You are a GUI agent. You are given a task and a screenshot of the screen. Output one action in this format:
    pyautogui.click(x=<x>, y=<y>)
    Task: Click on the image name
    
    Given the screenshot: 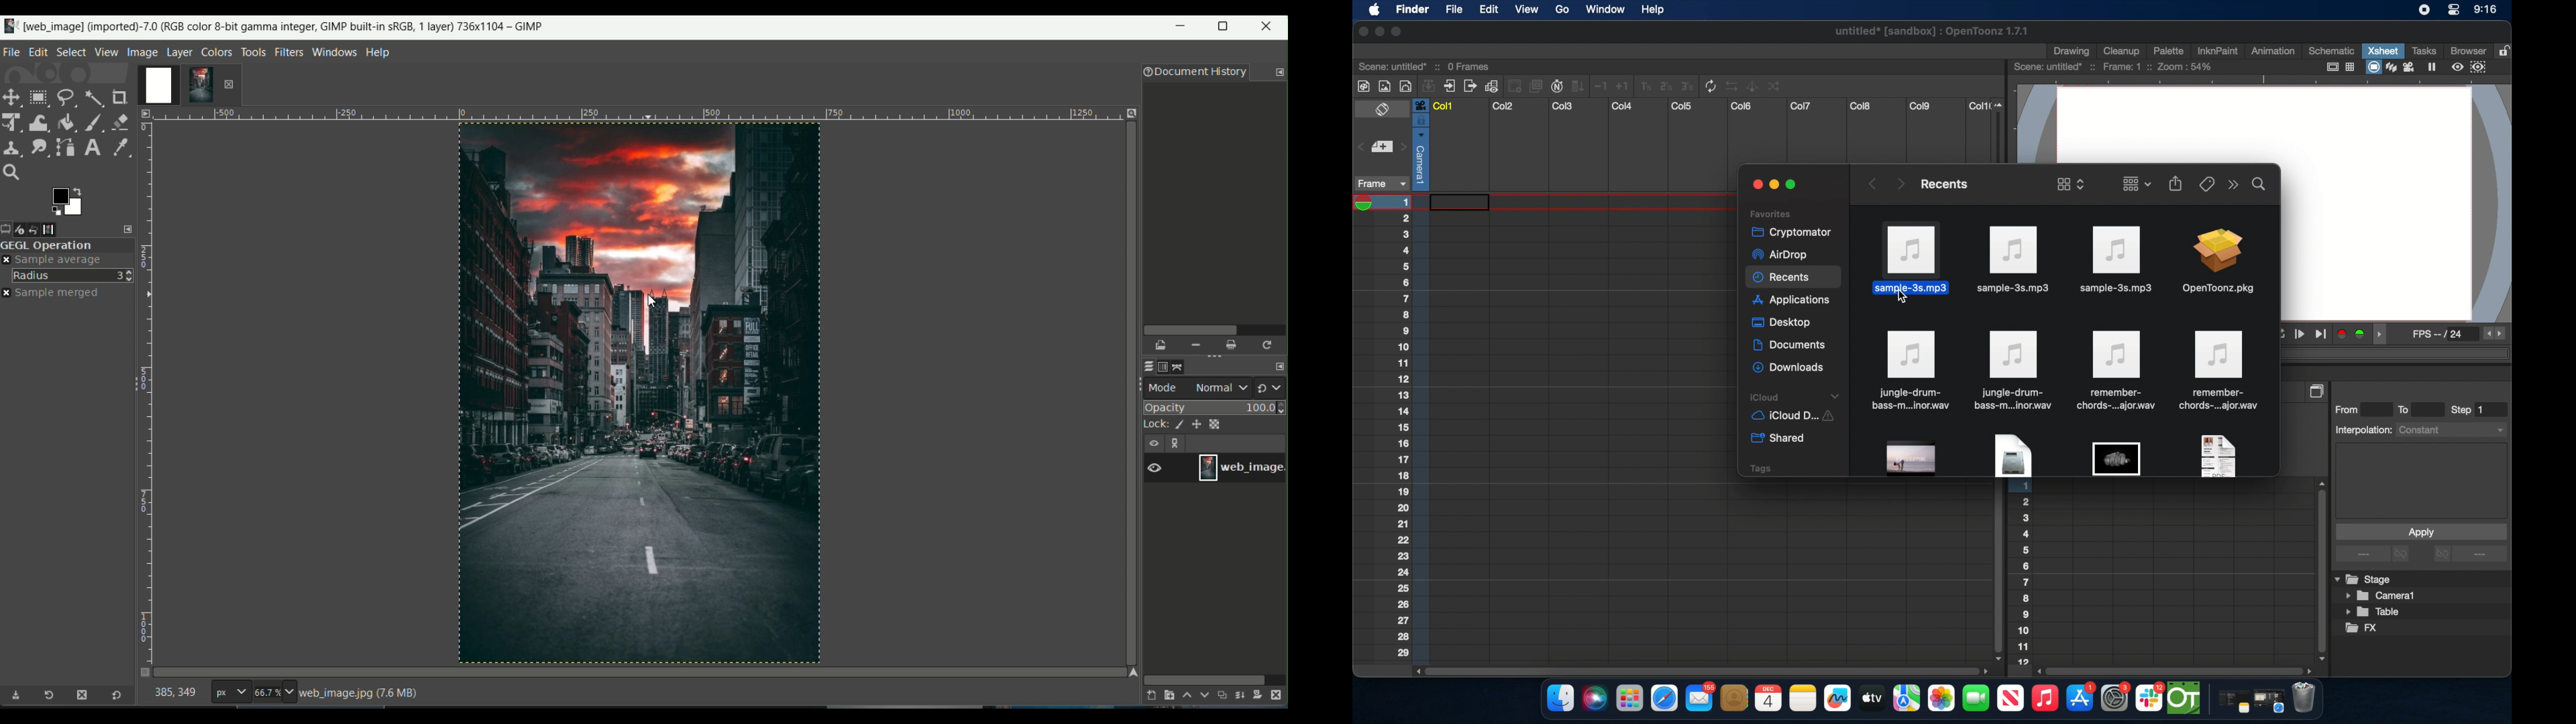 What is the action you would take?
    pyautogui.click(x=1241, y=467)
    